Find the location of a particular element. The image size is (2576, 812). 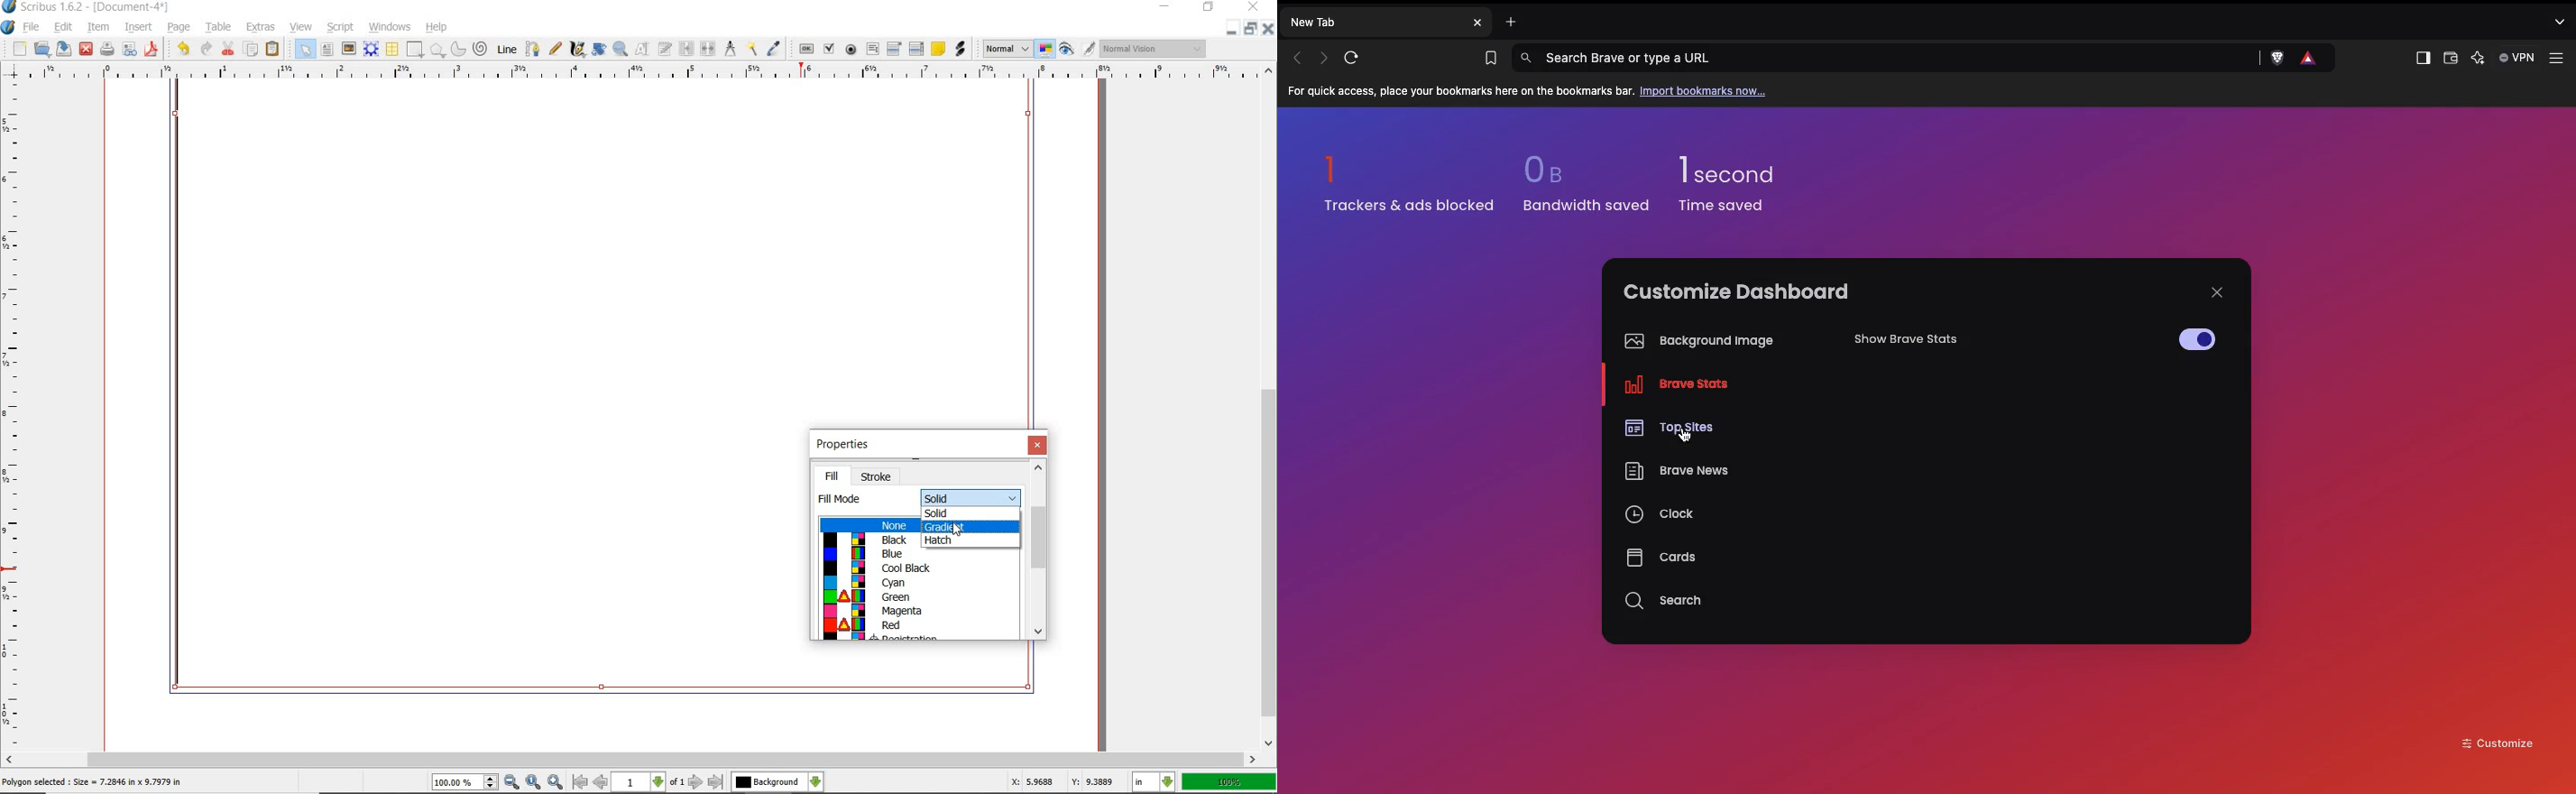

scrollbar is located at coordinates (1039, 551).